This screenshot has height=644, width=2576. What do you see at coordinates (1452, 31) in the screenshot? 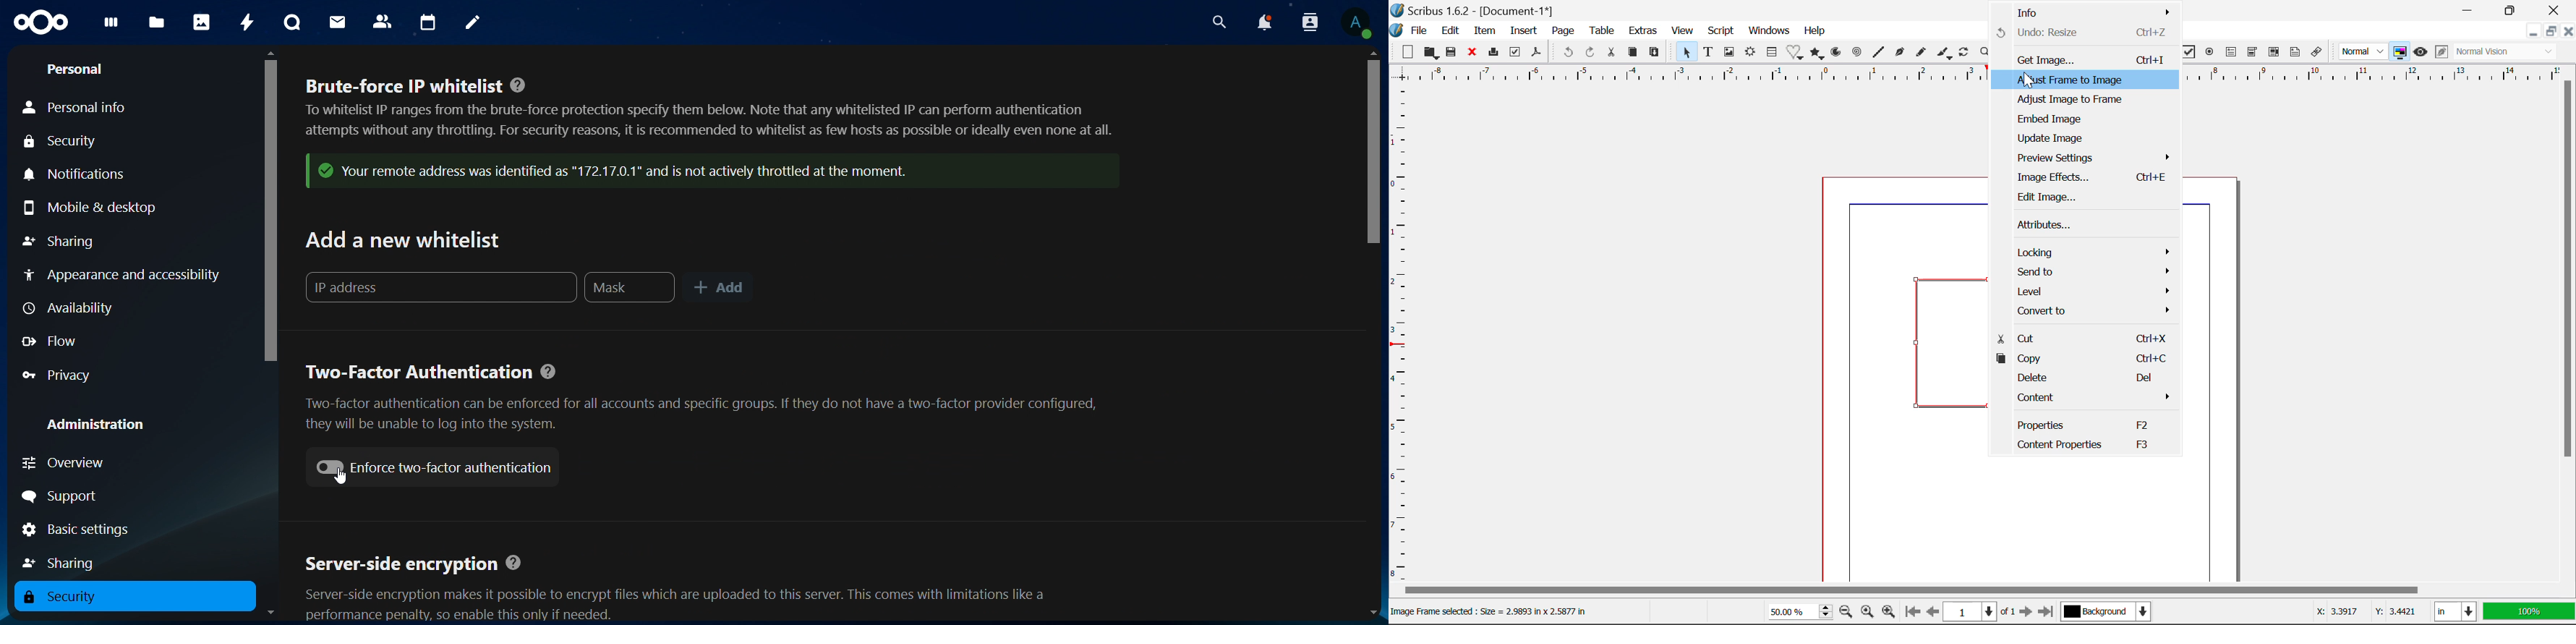
I see `Edit` at bounding box center [1452, 31].